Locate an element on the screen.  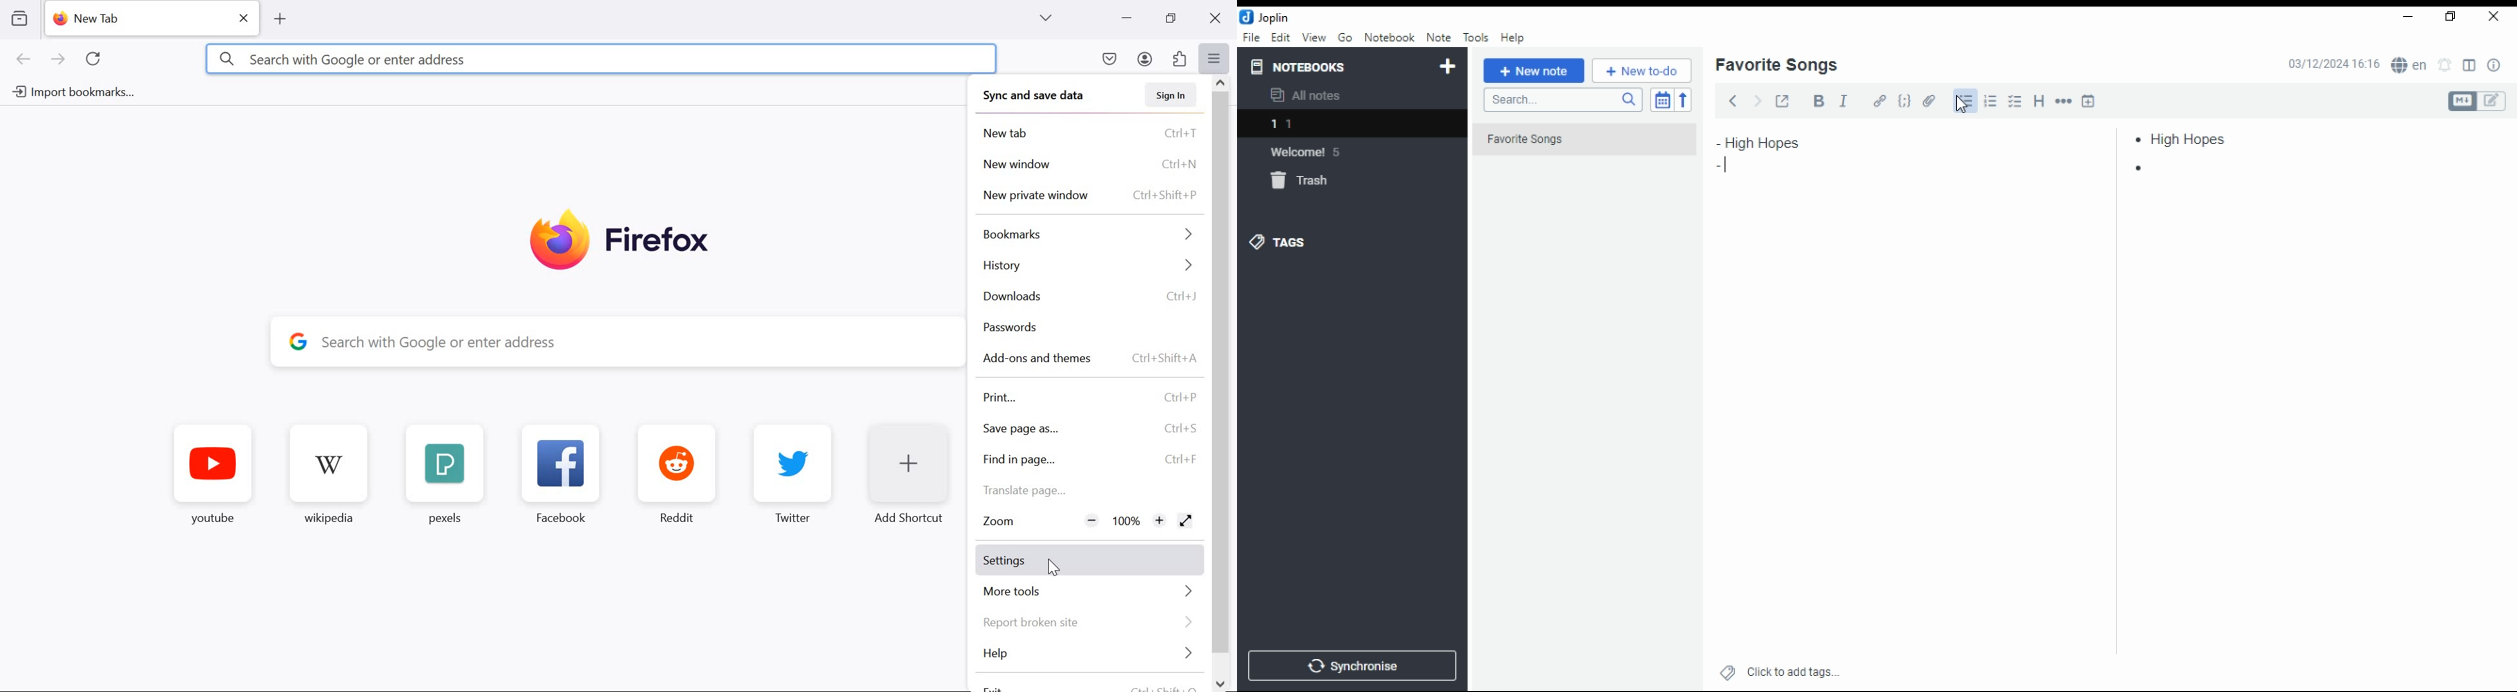
new notebook is located at coordinates (1448, 67).